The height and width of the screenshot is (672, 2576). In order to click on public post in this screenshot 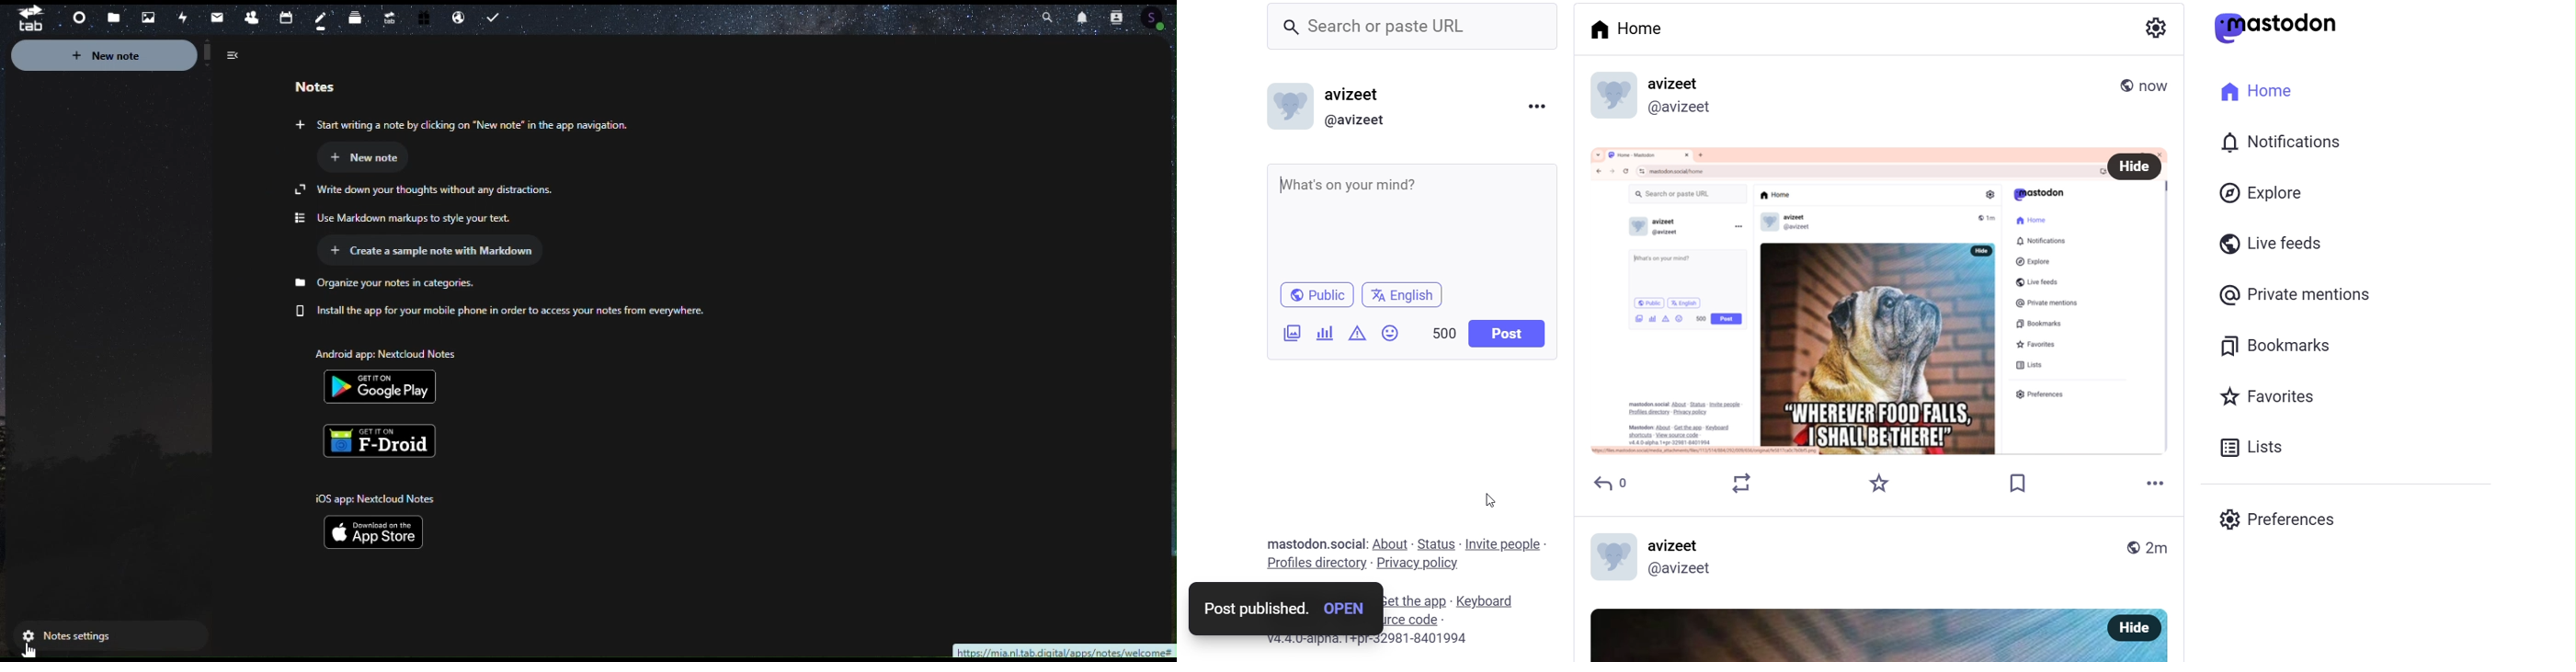, I will do `click(2130, 547)`.